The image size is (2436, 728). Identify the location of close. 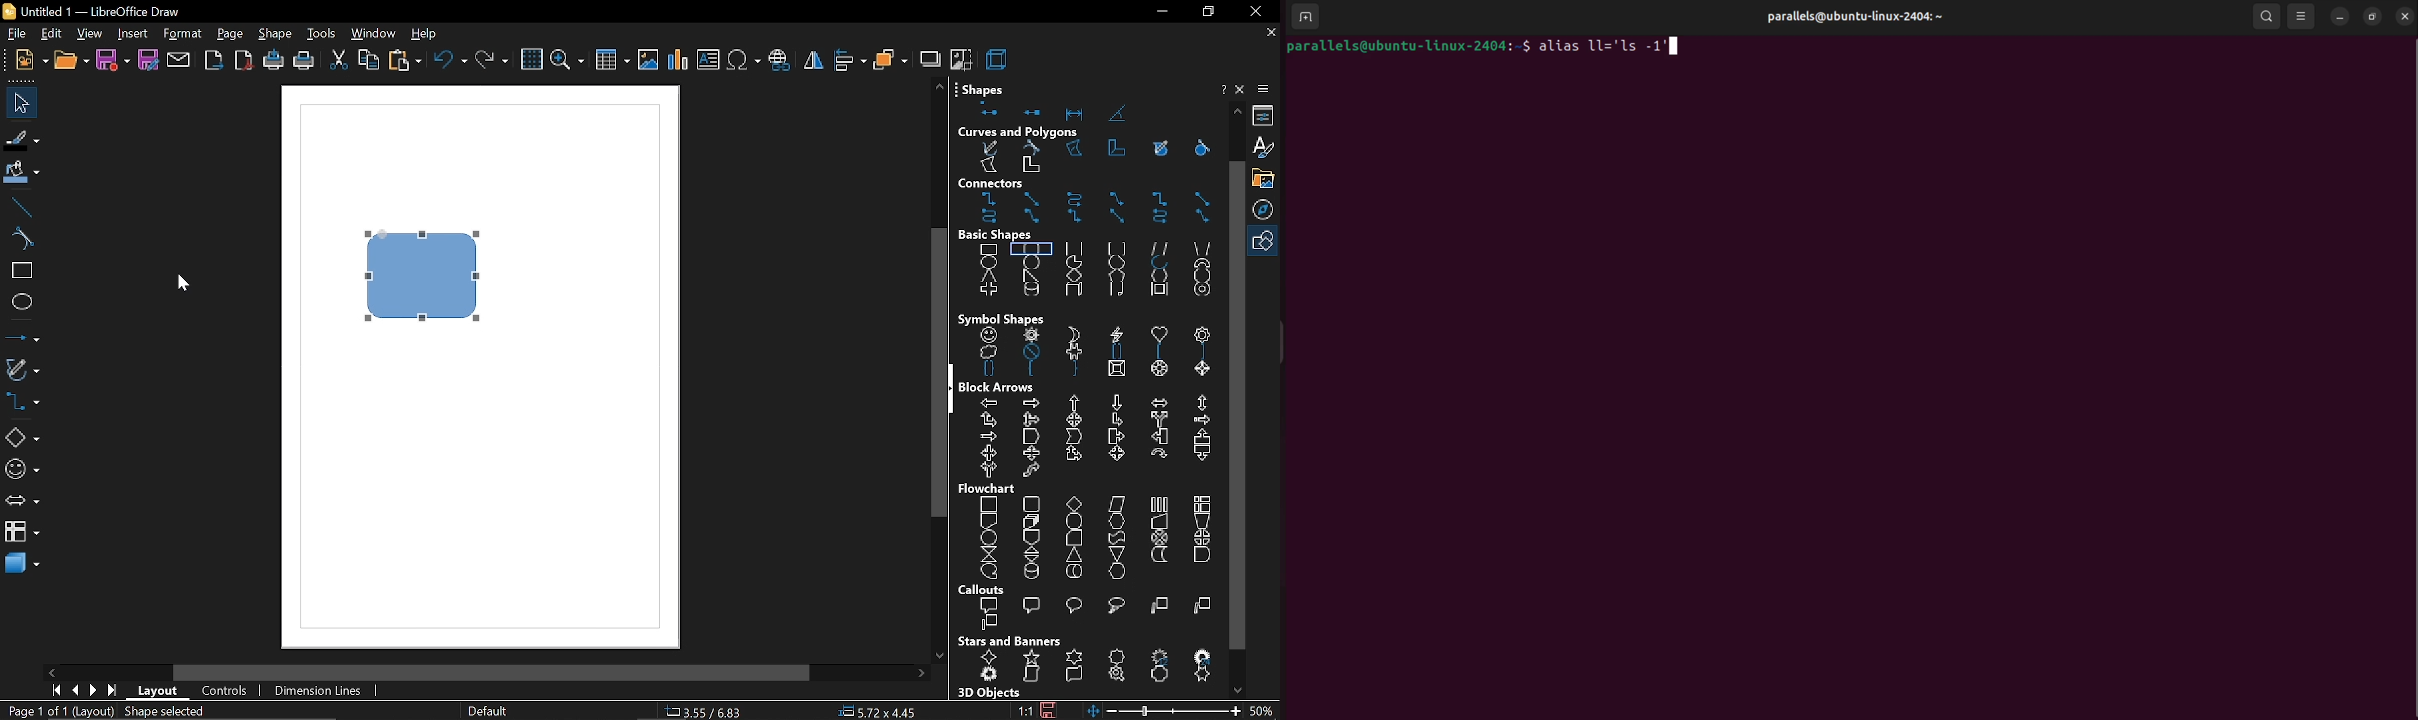
(1242, 89).